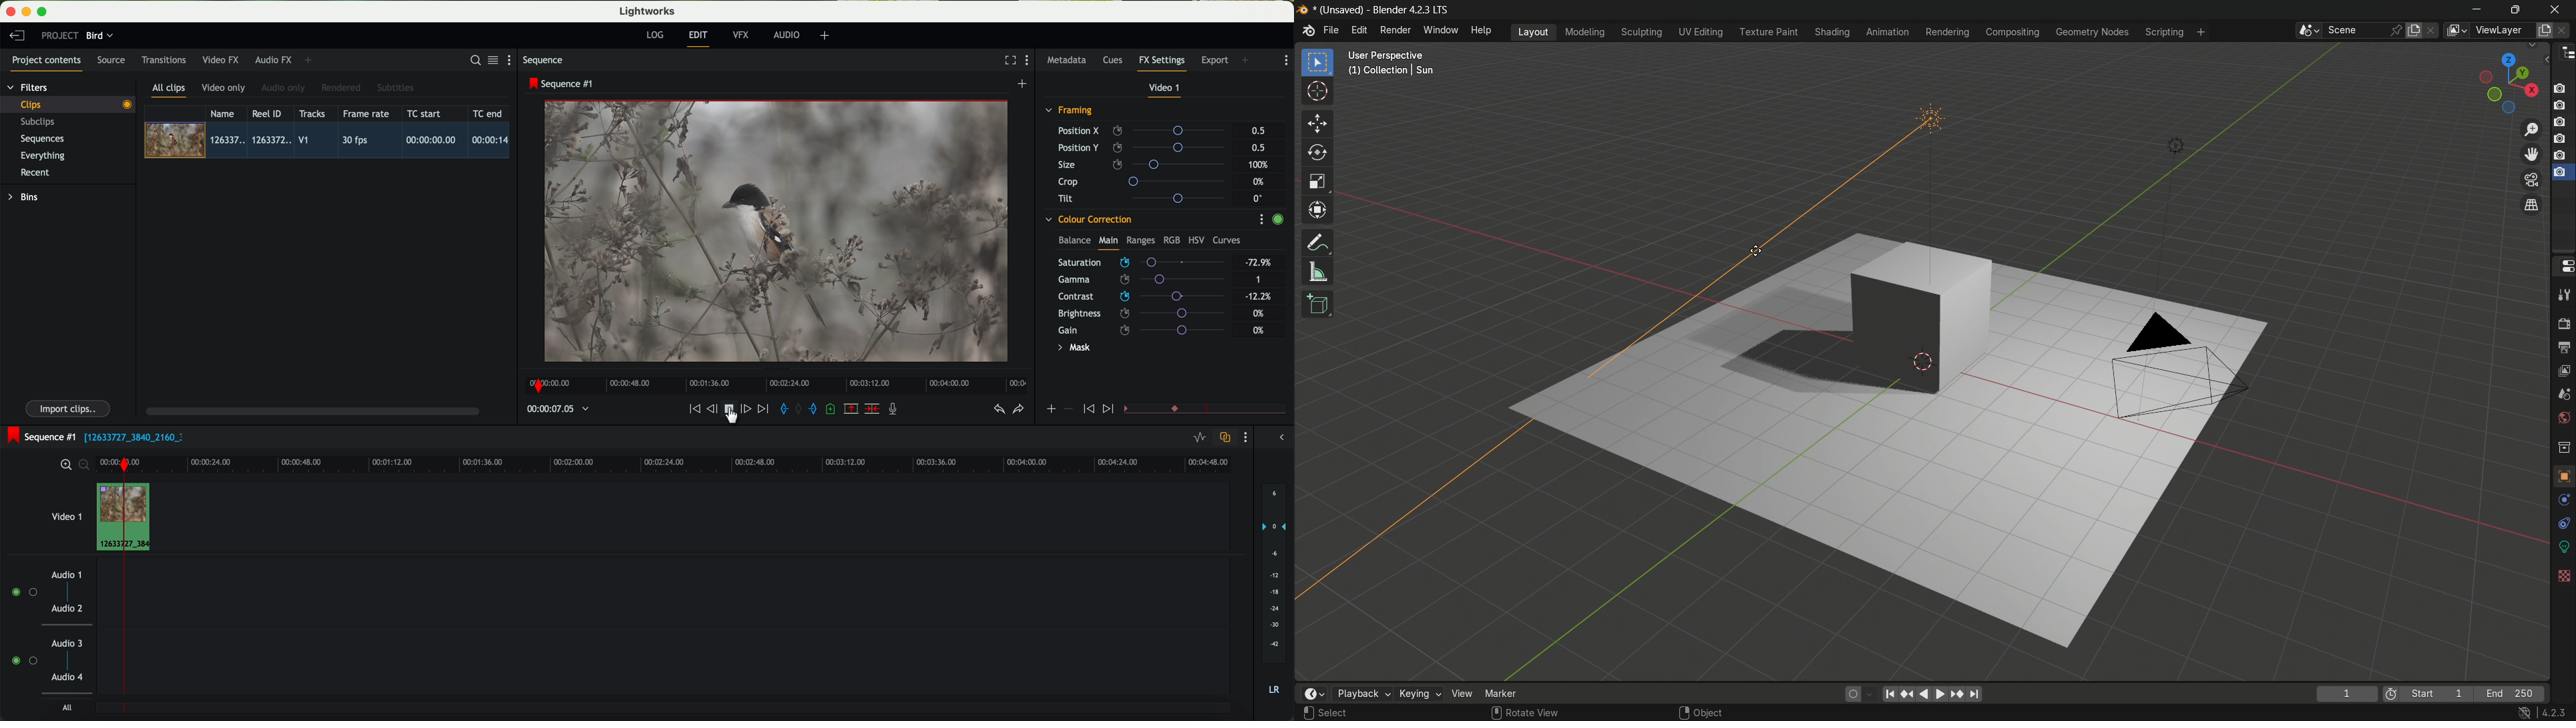 This screenshot has height=728, width=2576. I want to click on icon, so click(1110, 410).